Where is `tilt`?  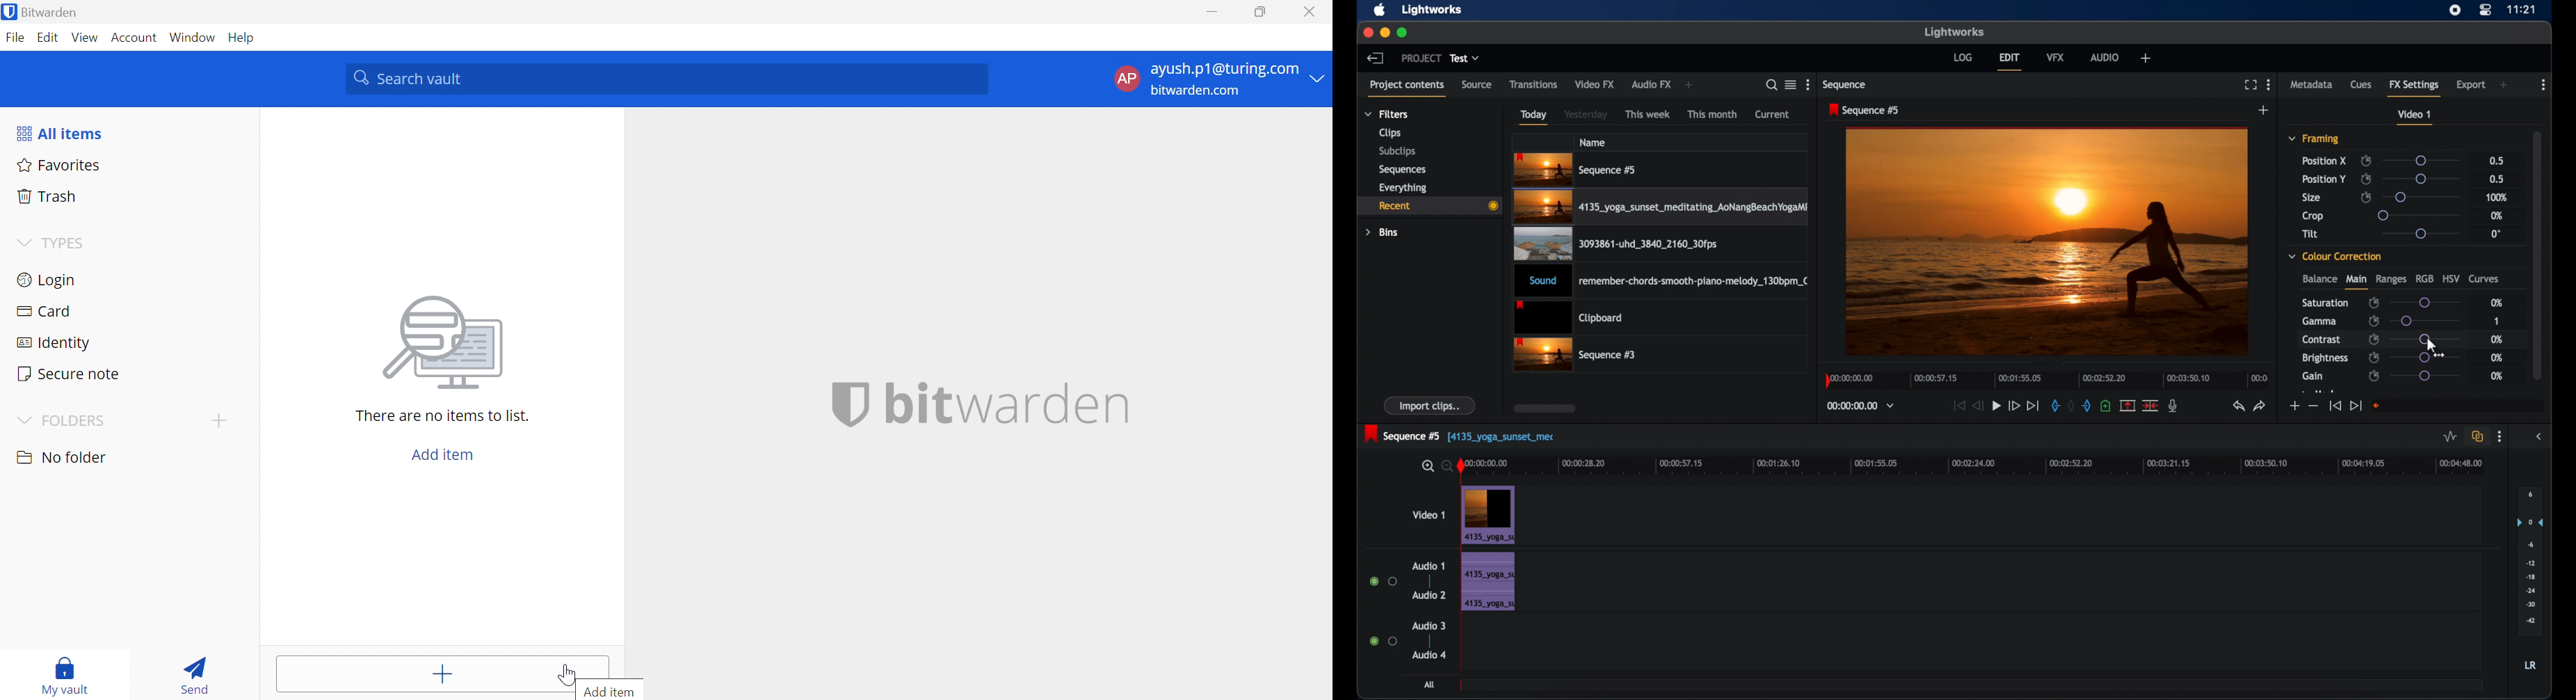 tilt is located at coordinates (2311, 234).